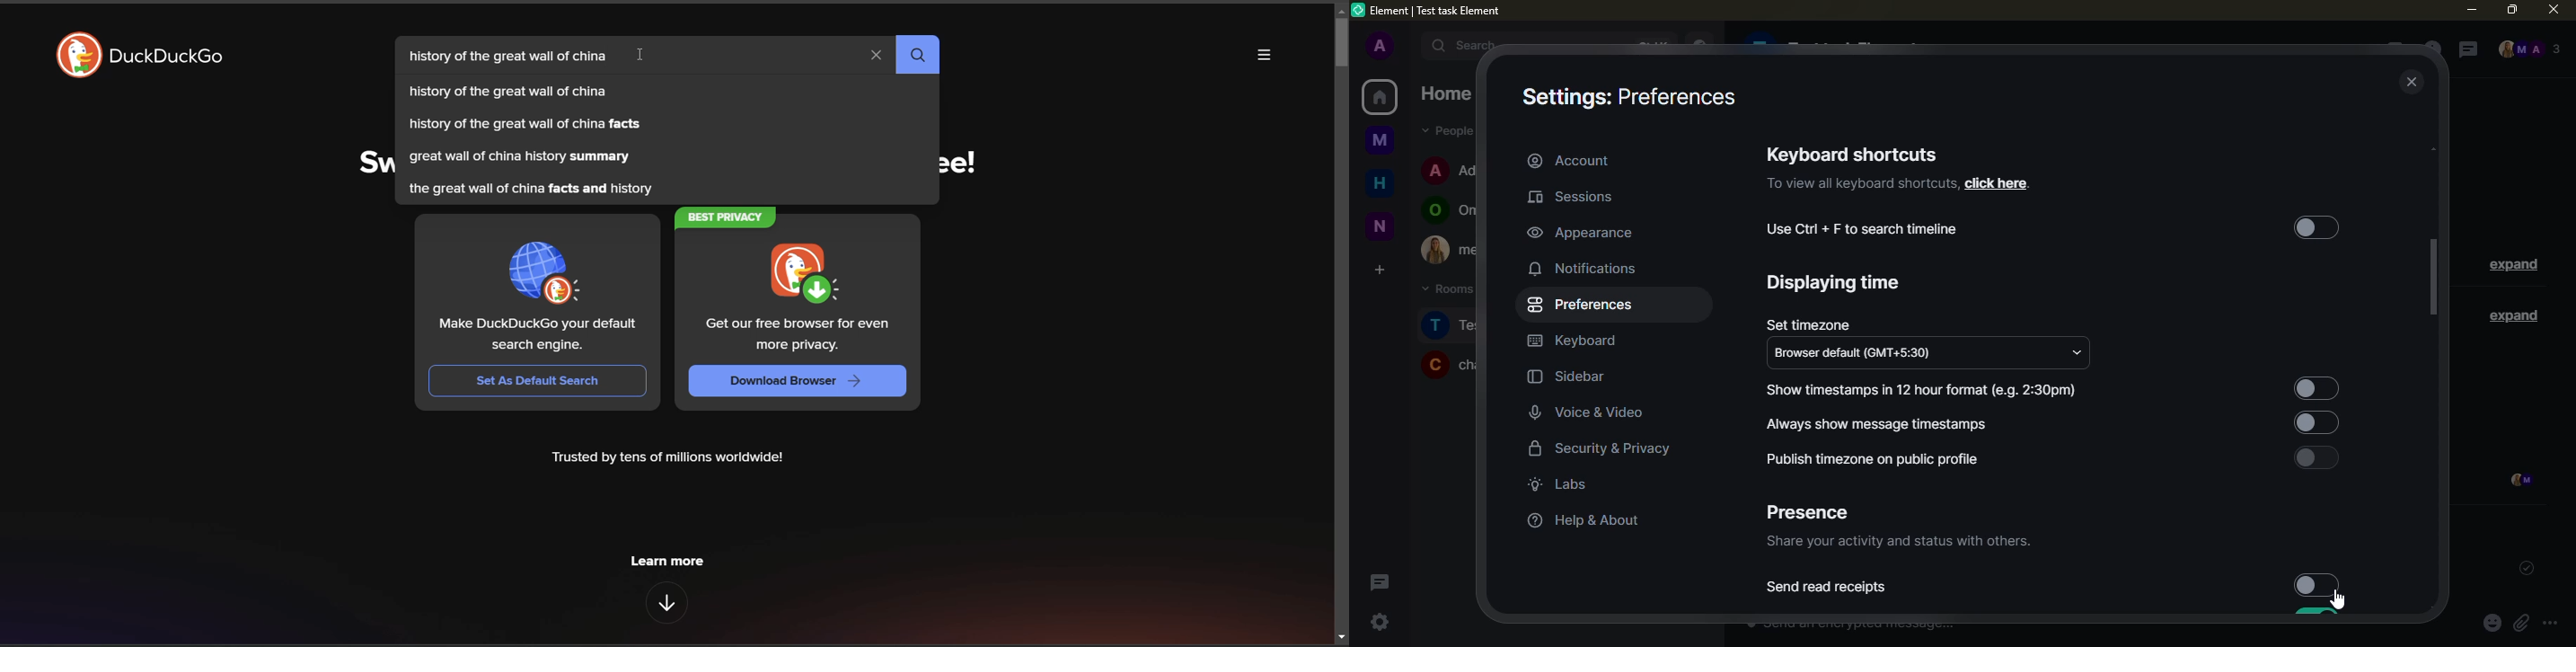 The width and height of the screenshot is (2576, 672). I want to click on BEST PRIVACY, so click(728, 219).